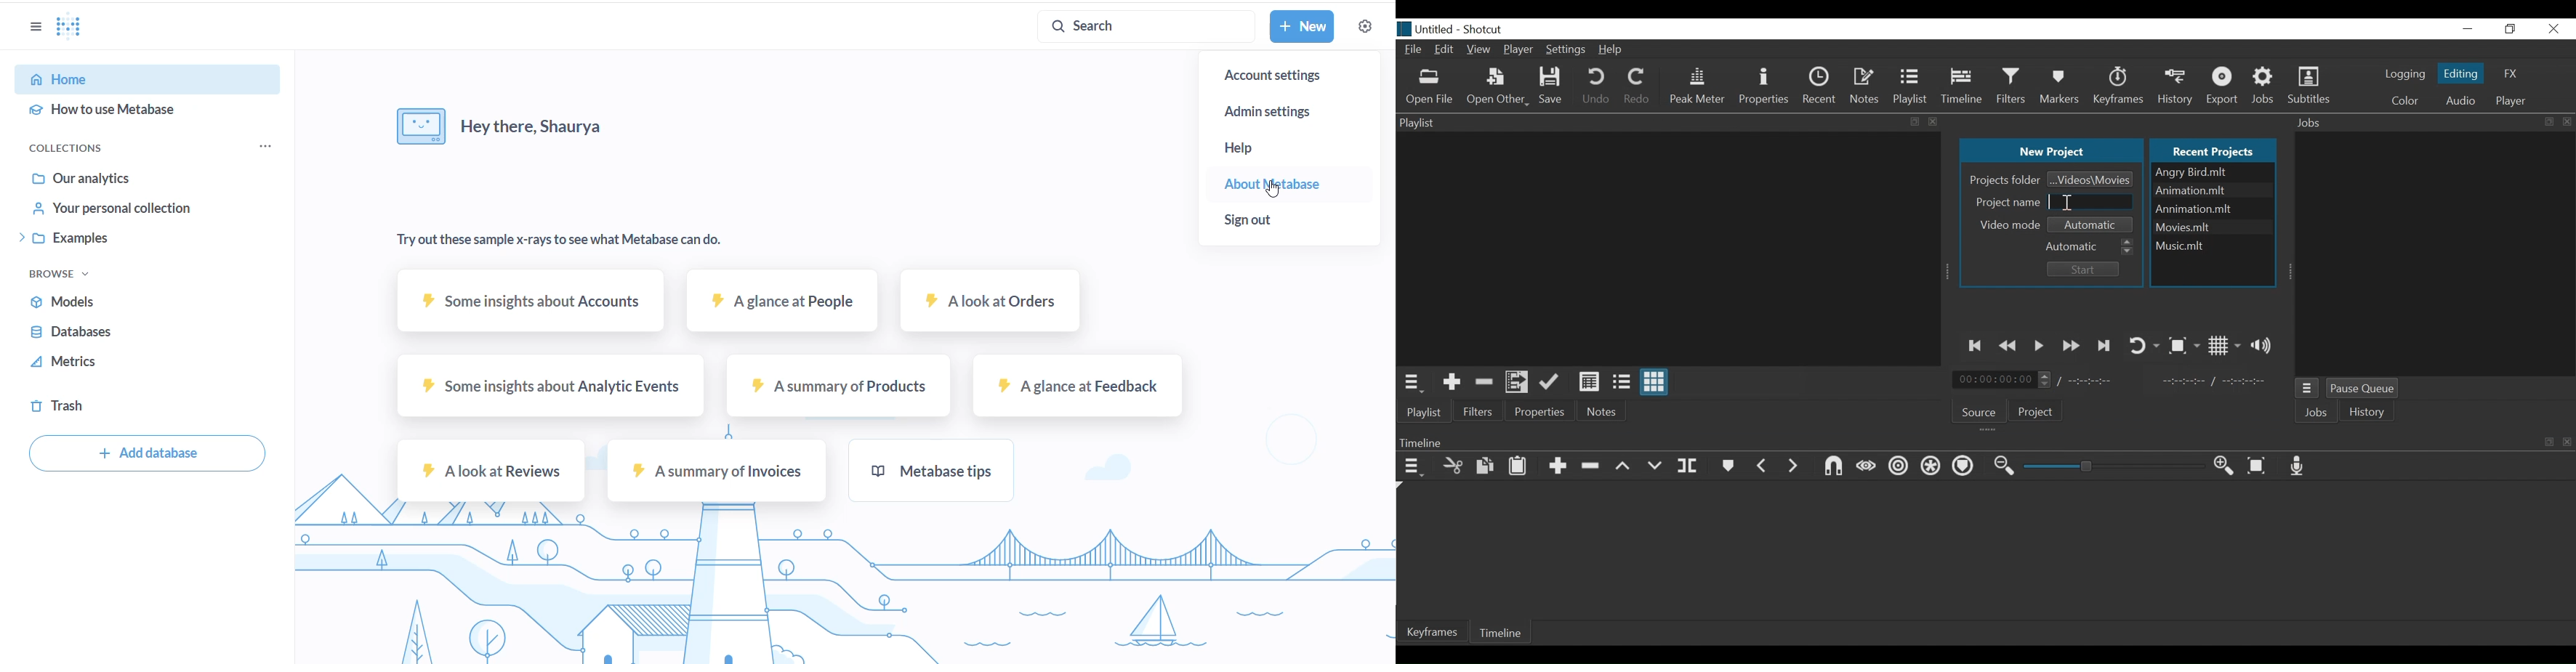 The image size is (2576, 672). I want to click on Toggle player looping, so click(2144, 344).